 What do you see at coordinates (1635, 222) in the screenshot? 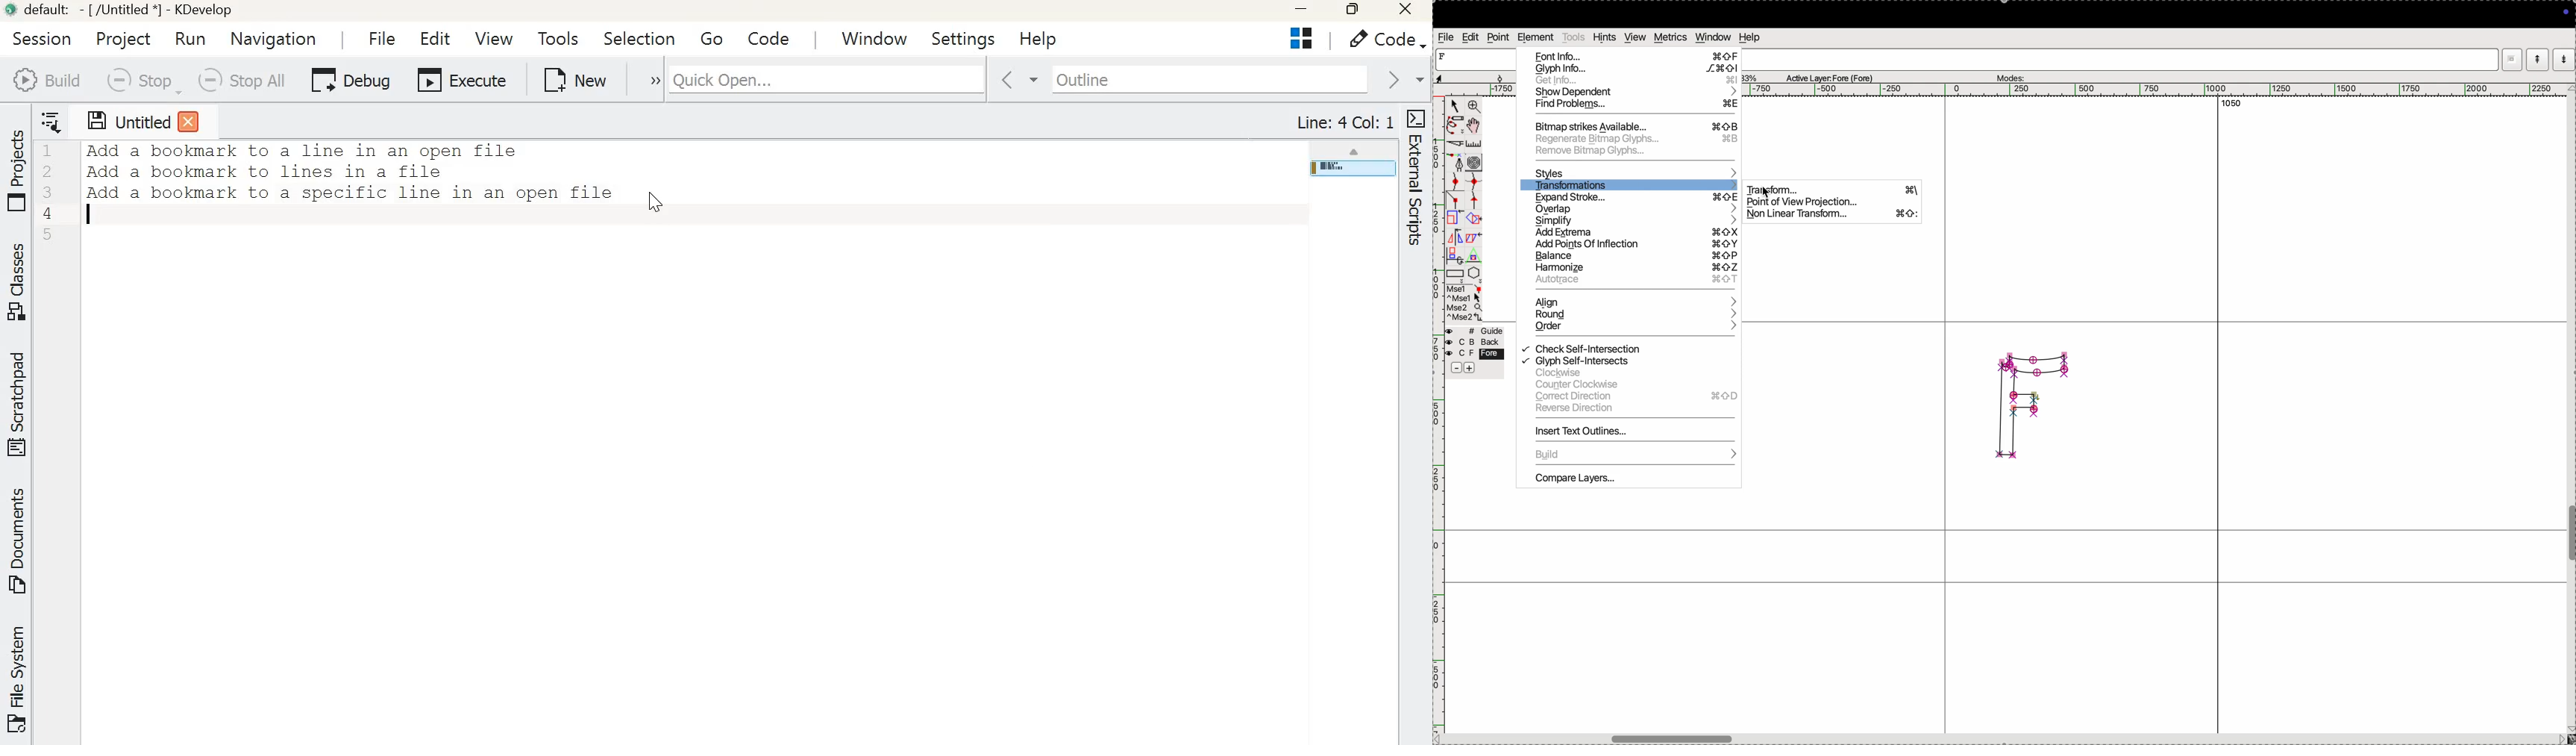
I see `simplyfy` at bounding box center [1635, 222].